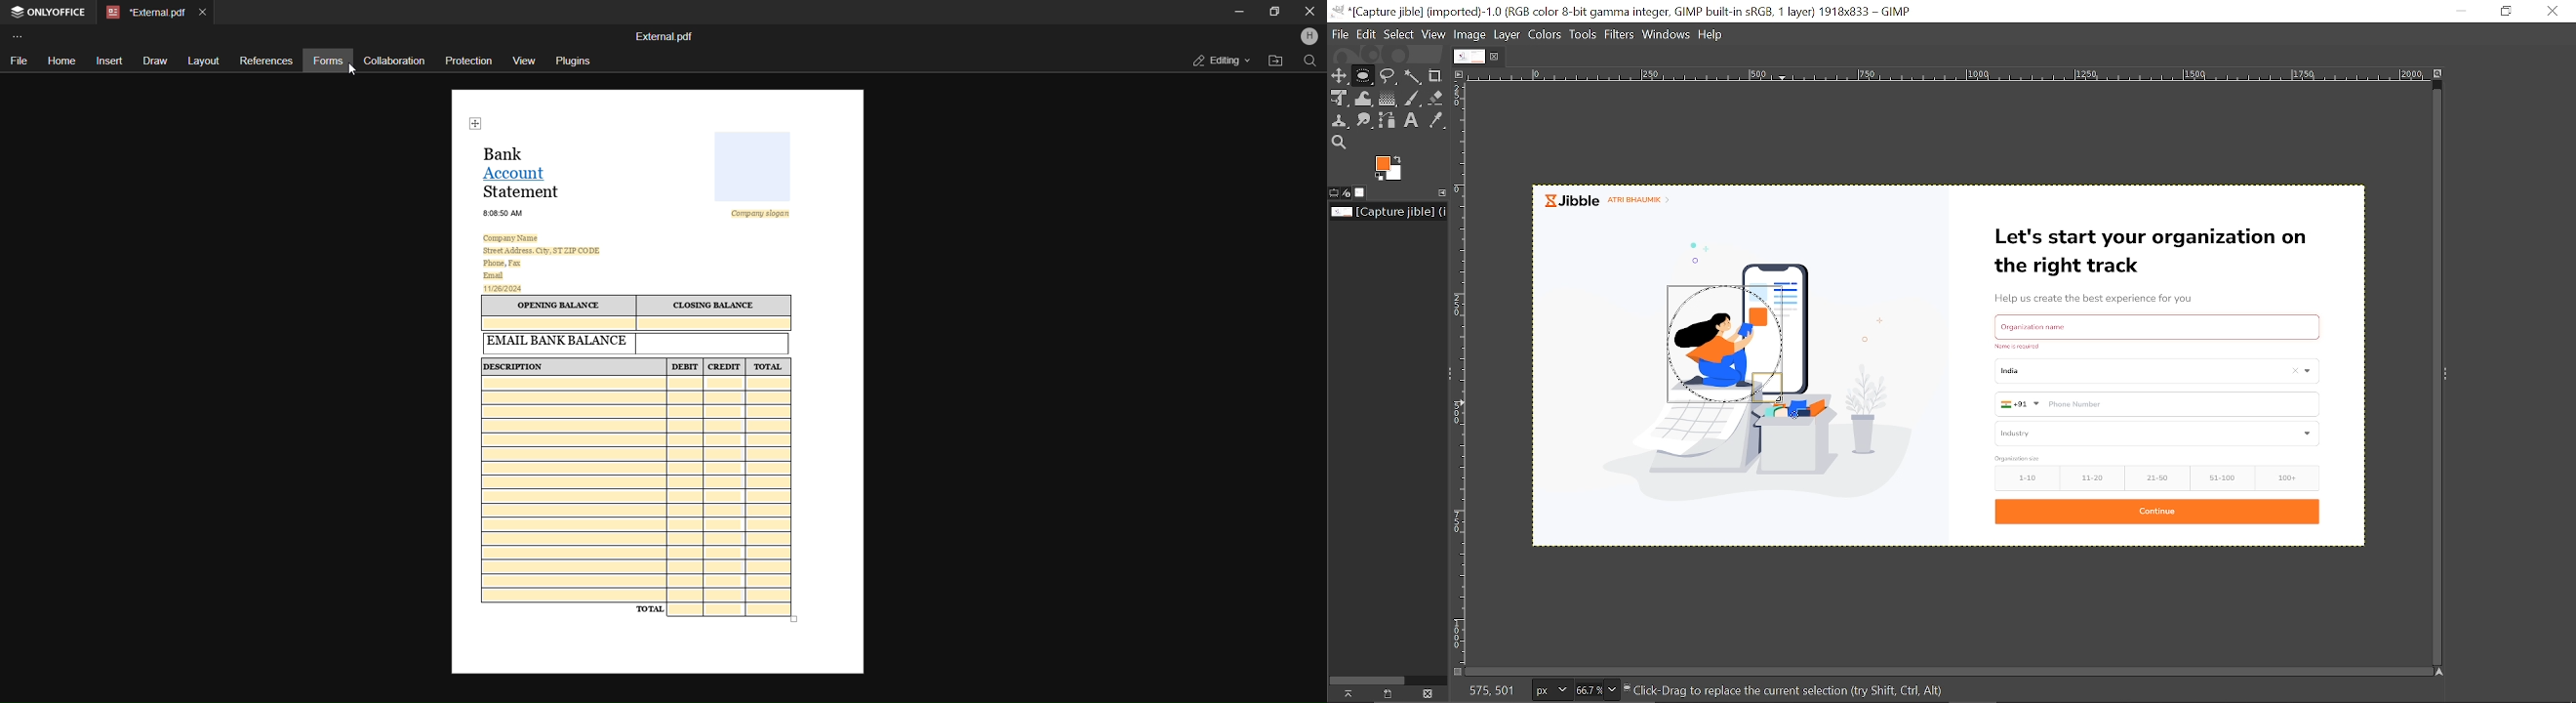  What do you see at coordinates (1457, 670) in the screenshot?
I see `Toggle quick mask on/off` at bounding box center [1457, 670].